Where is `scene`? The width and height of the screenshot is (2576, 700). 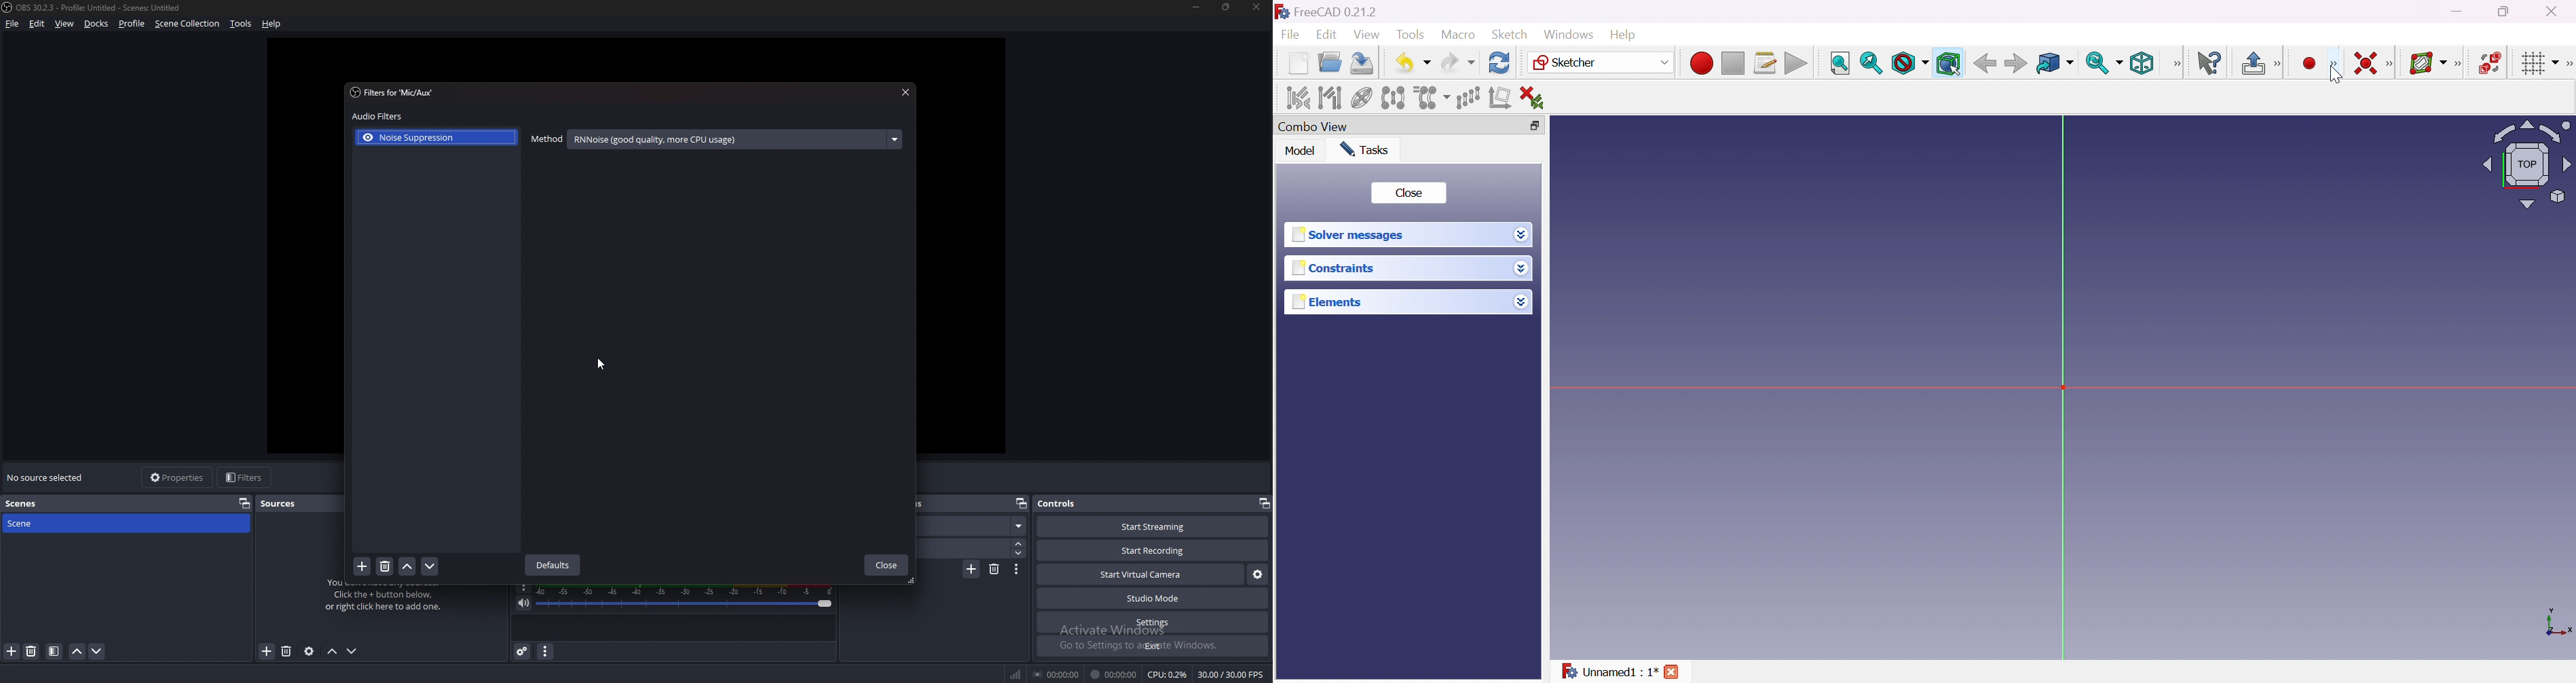 scene is located at coordinates (39, 523).